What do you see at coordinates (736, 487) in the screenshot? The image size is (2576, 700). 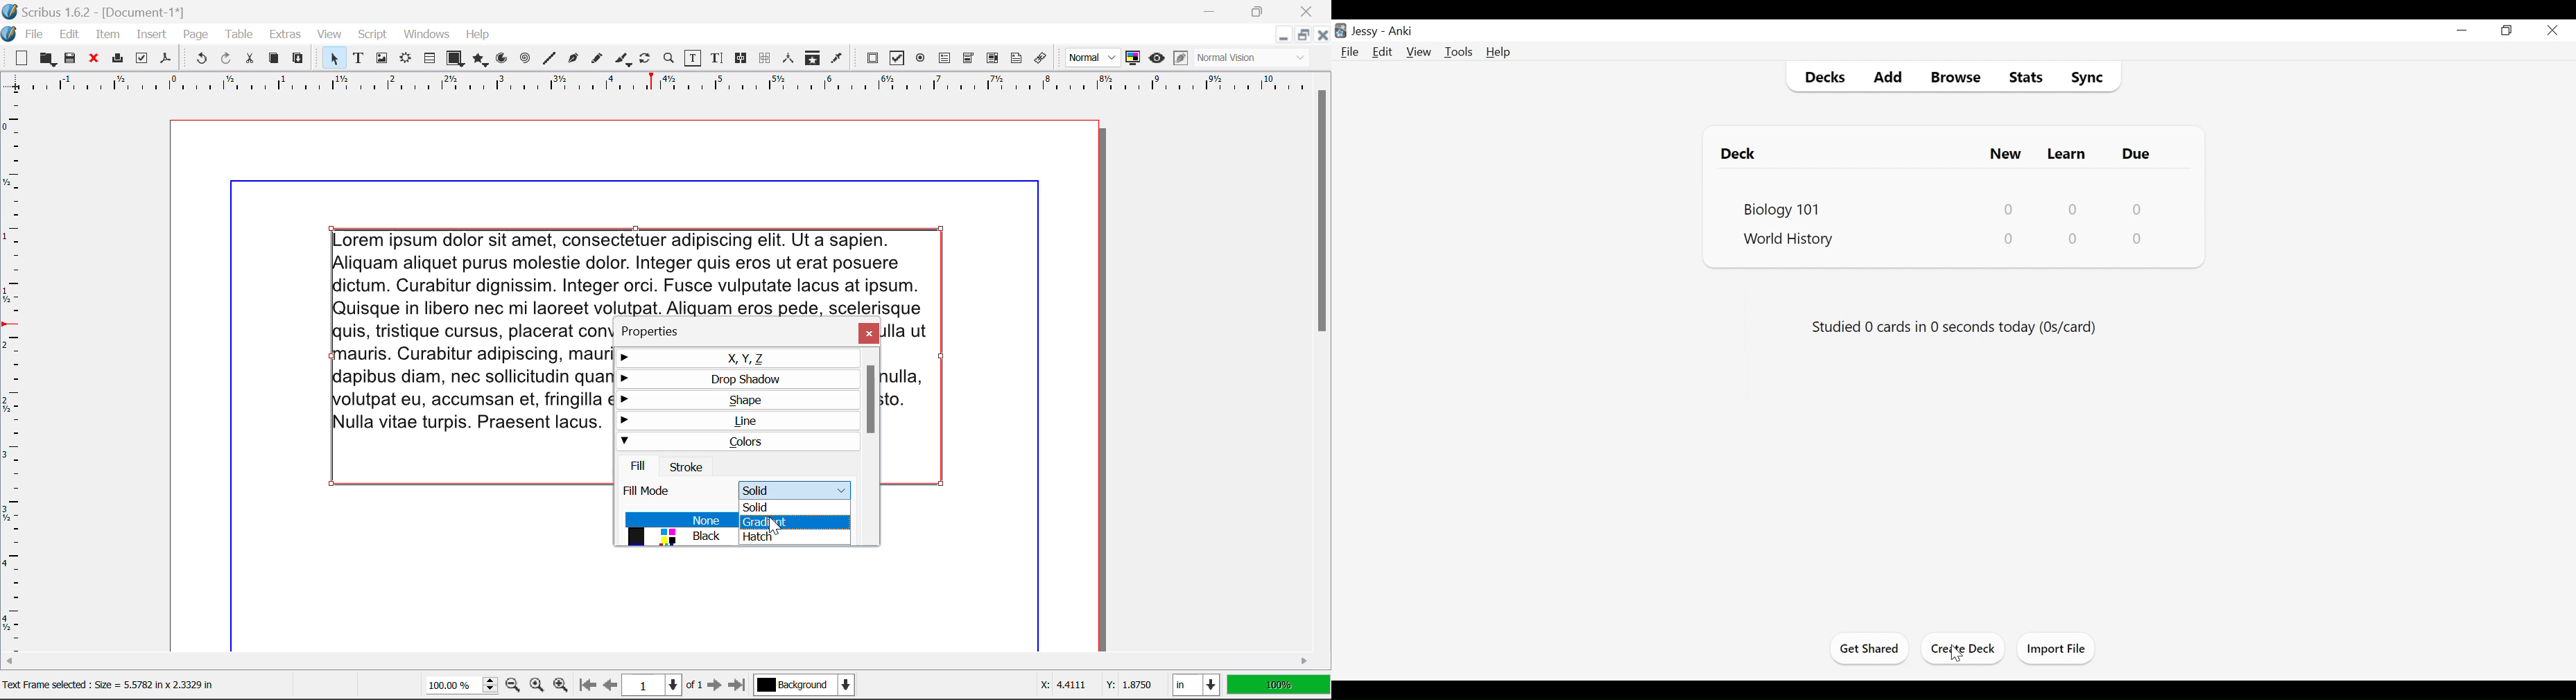 I see `Fill Mode` at bounding box center [736, 487].